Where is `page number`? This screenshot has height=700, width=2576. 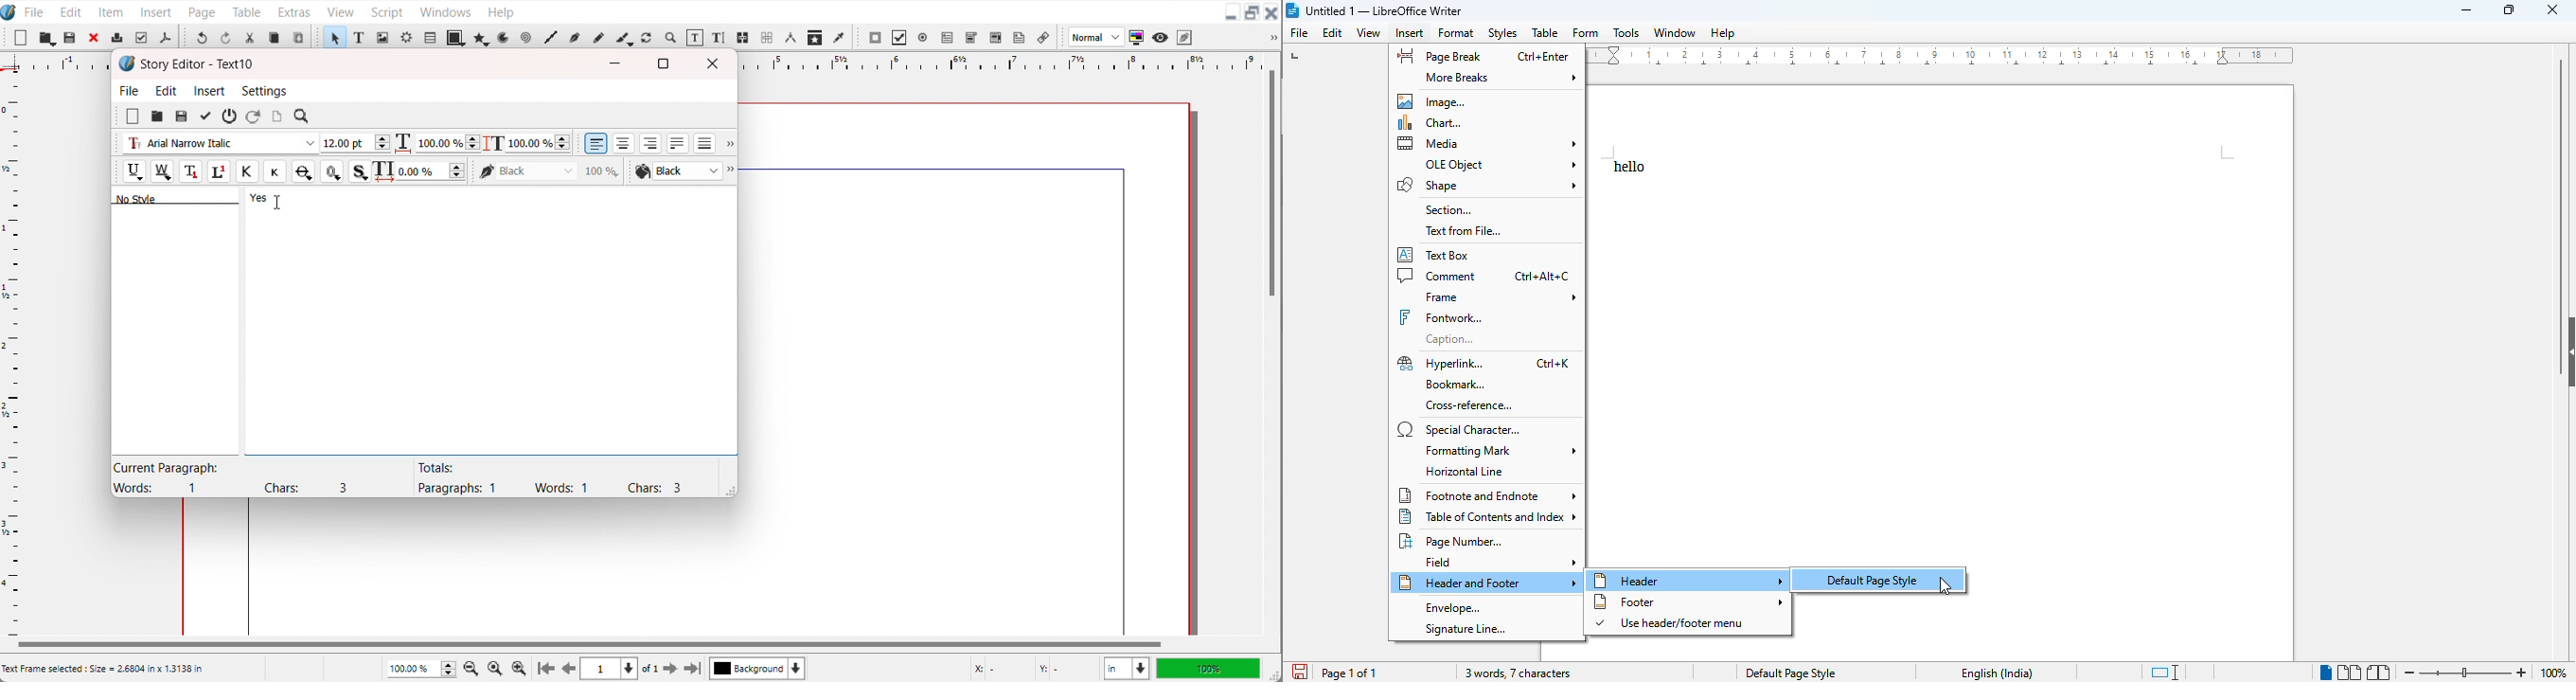 page number is located at coordinates (1451, 541).